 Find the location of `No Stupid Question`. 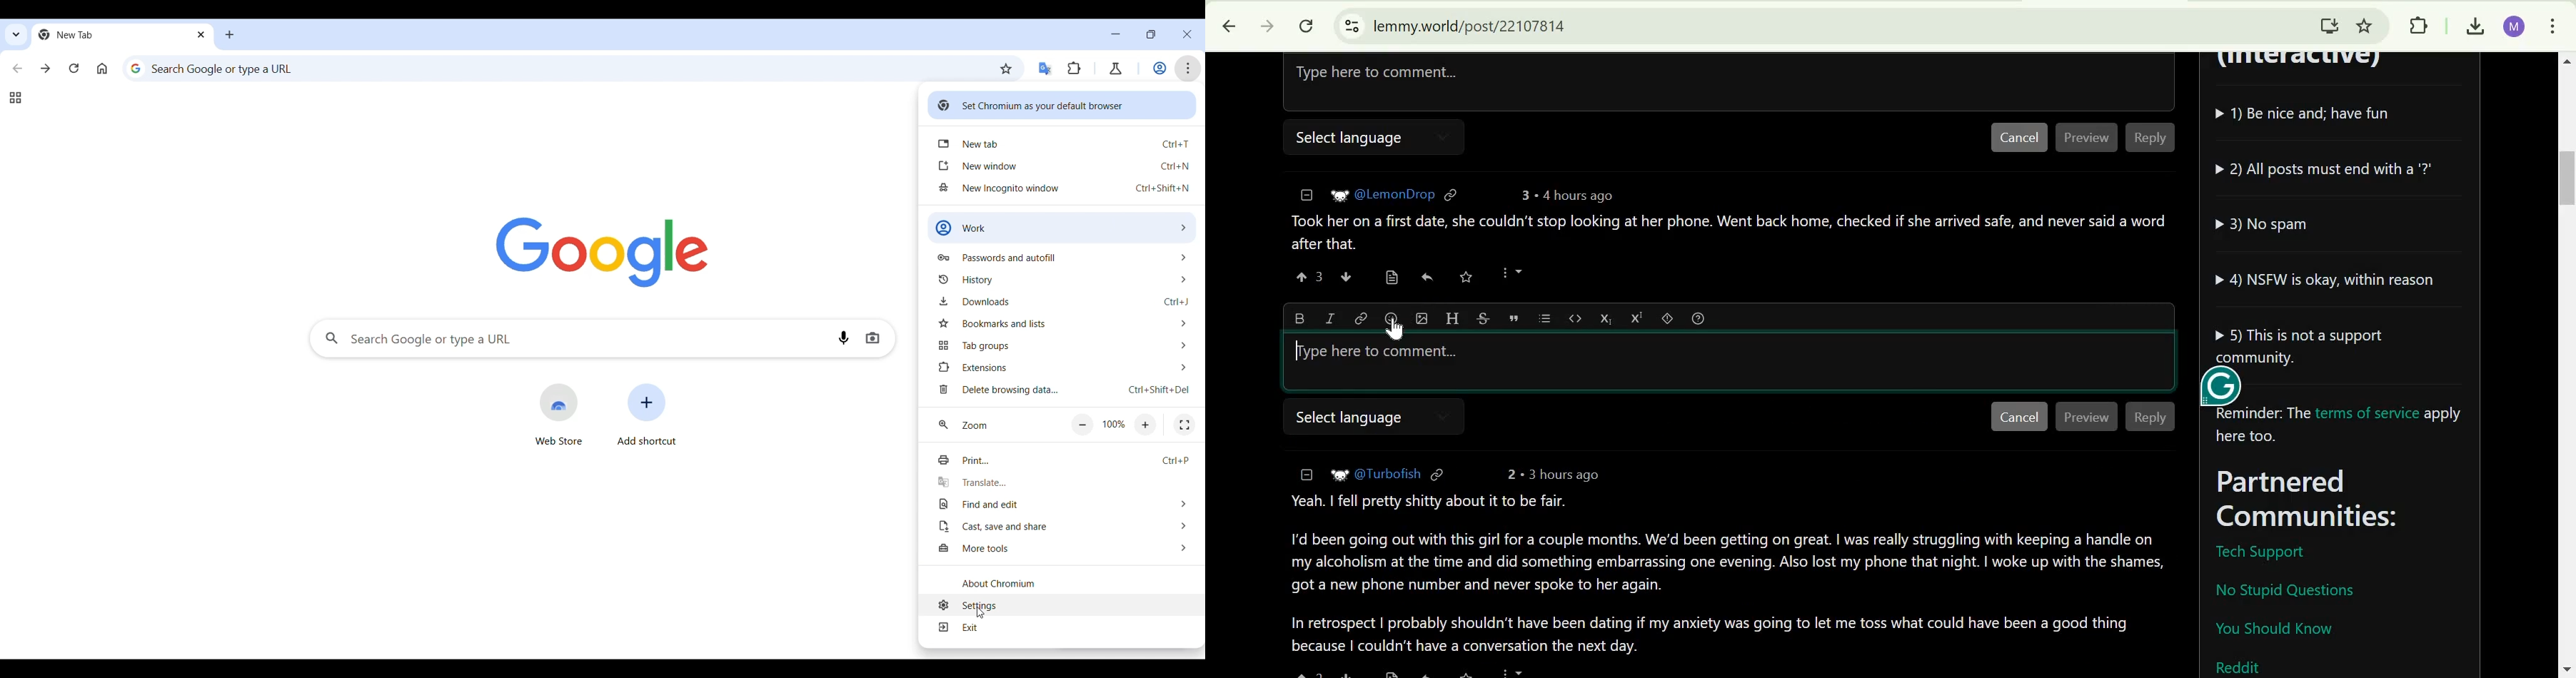

No Stupid Question is located at coordinates (2291, 589).